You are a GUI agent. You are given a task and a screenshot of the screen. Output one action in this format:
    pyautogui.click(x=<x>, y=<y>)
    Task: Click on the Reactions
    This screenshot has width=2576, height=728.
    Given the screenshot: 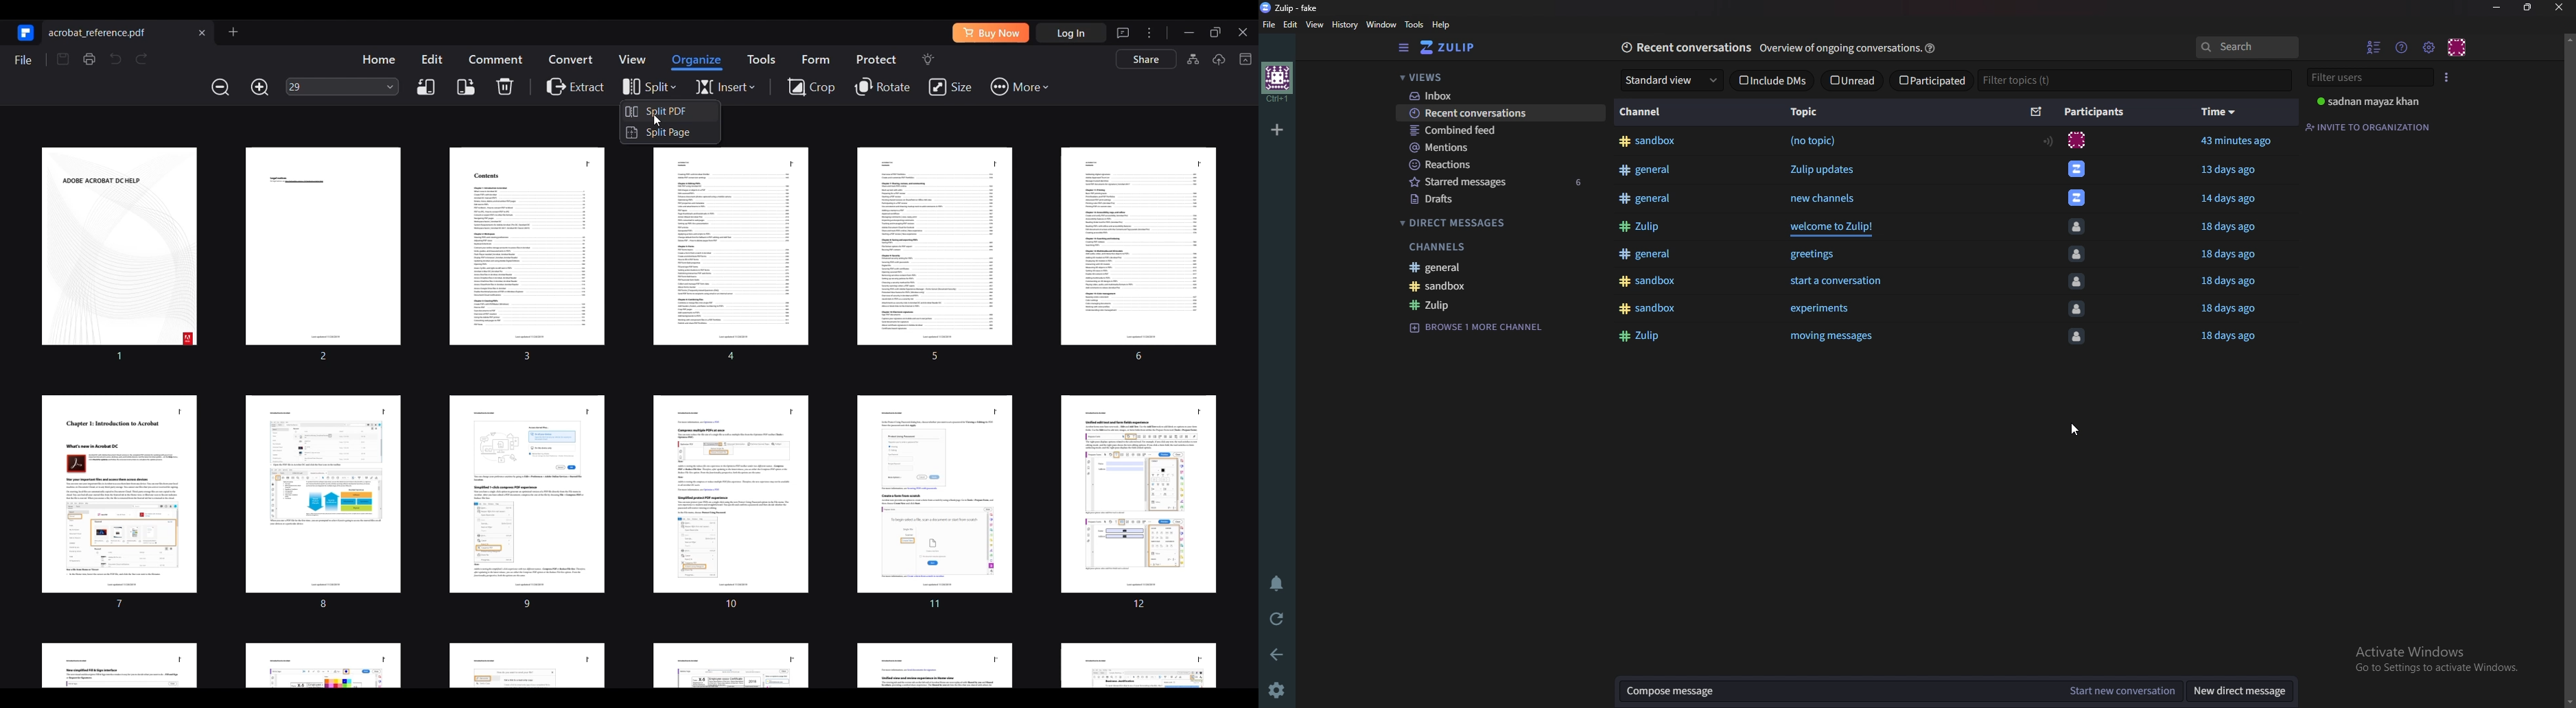 What is the action you would take?
    pyautogui.click(x=1506, y=163)
    